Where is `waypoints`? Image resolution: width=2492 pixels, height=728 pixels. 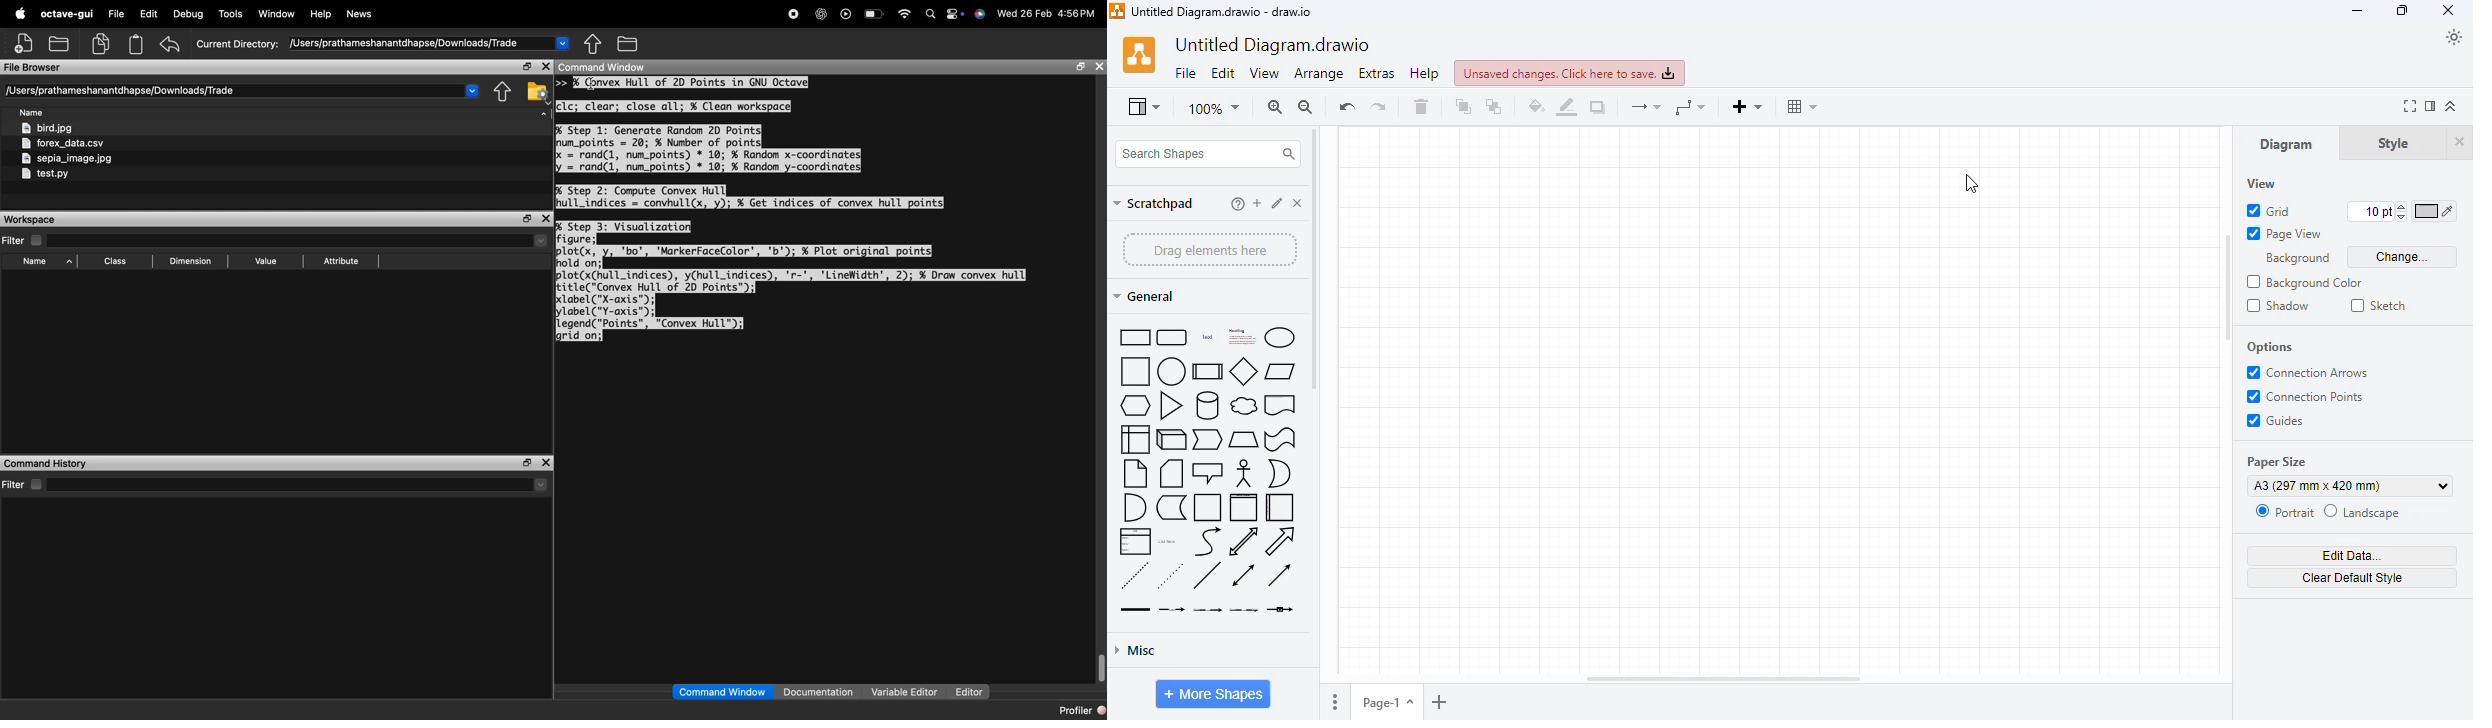 waypoints is located at coordinates (1689, 107).